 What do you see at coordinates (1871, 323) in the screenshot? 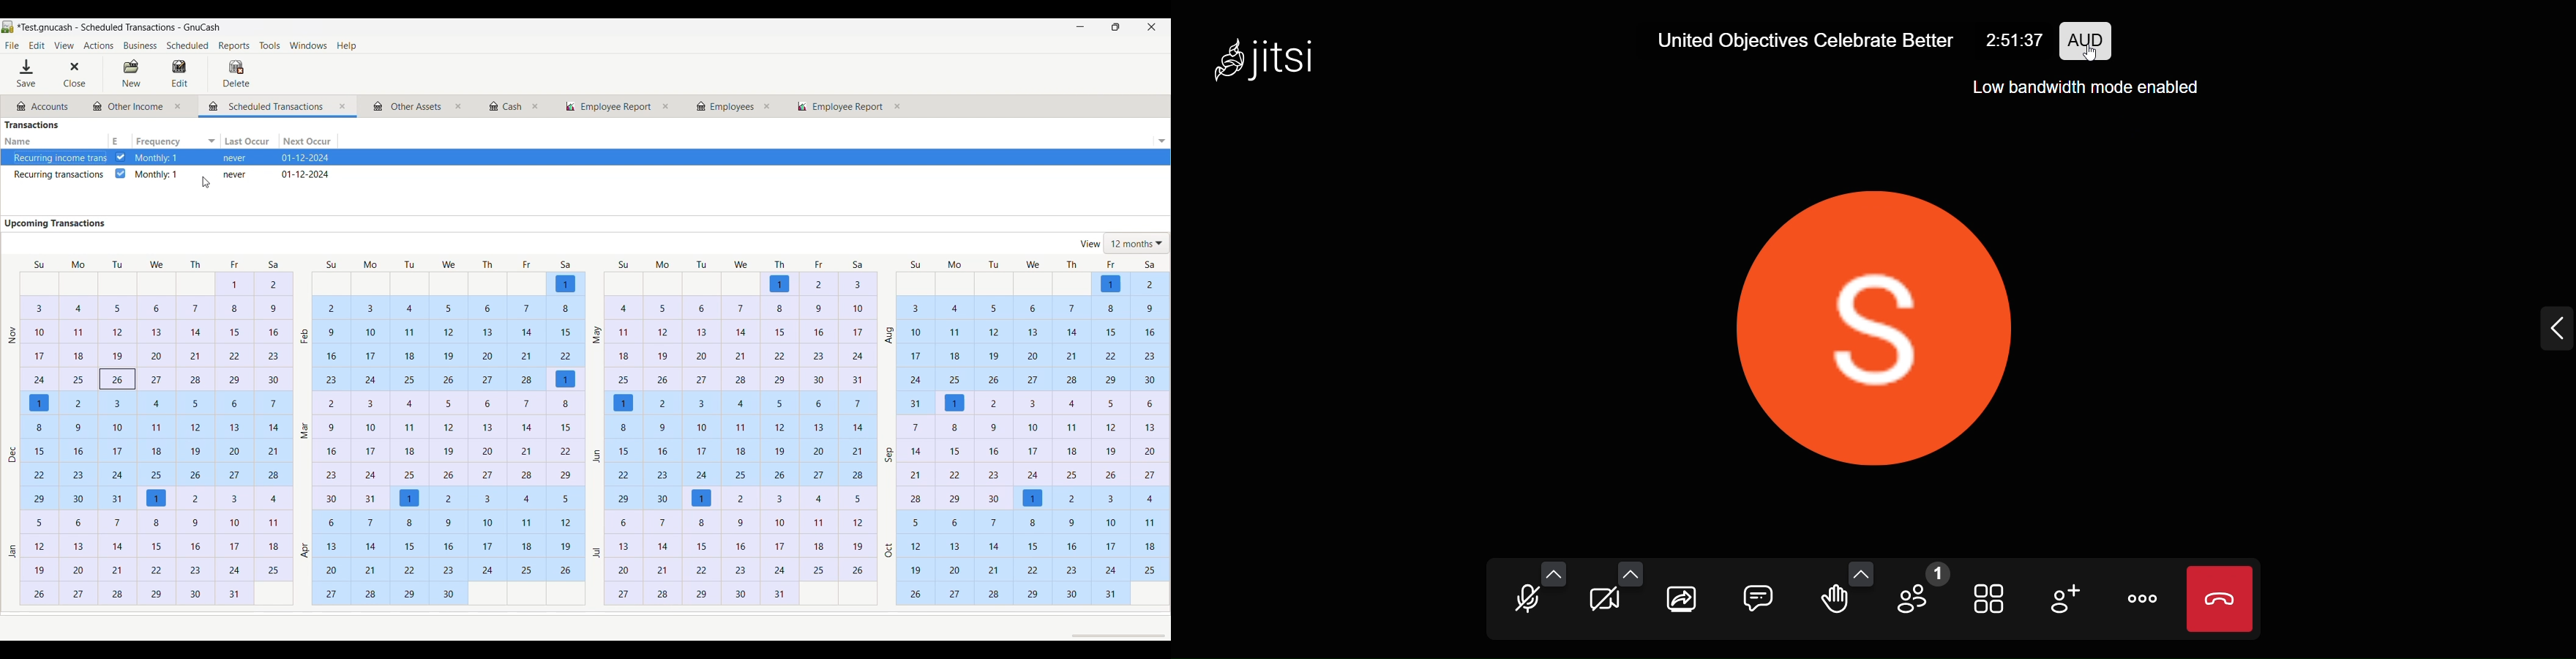
I see `display picture` at bounding box center [1871, 323].